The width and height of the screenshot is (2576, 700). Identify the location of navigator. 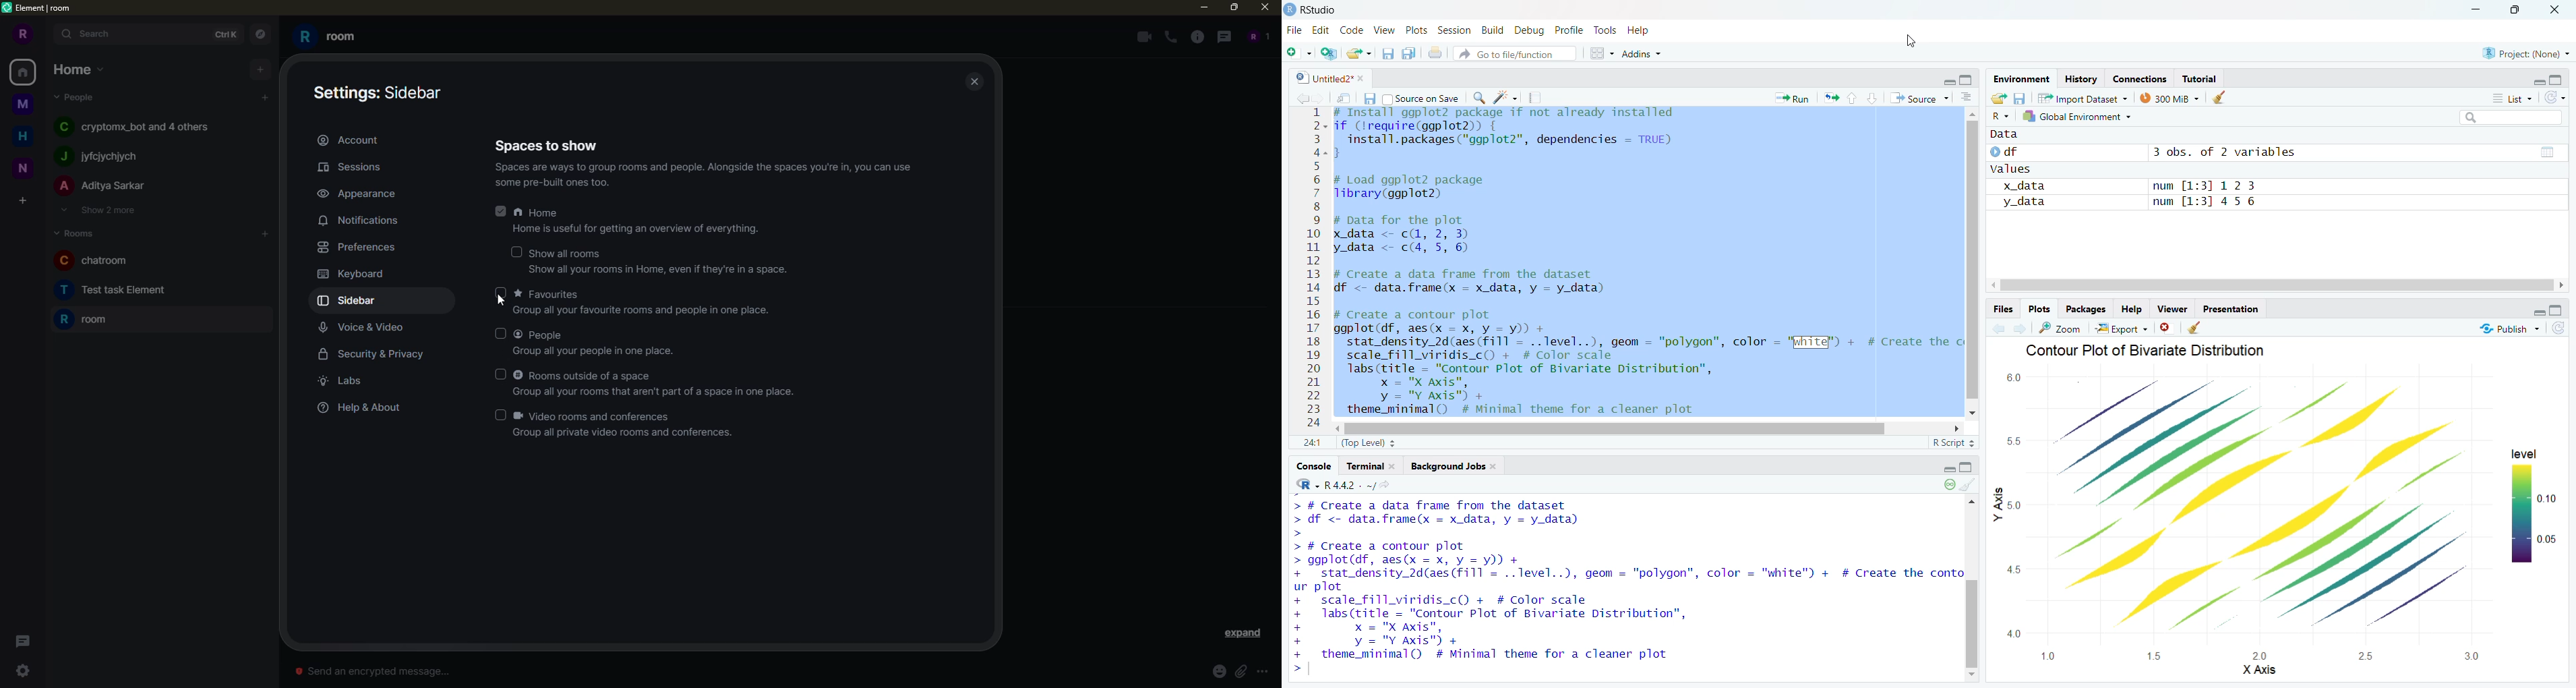
(258, 34).